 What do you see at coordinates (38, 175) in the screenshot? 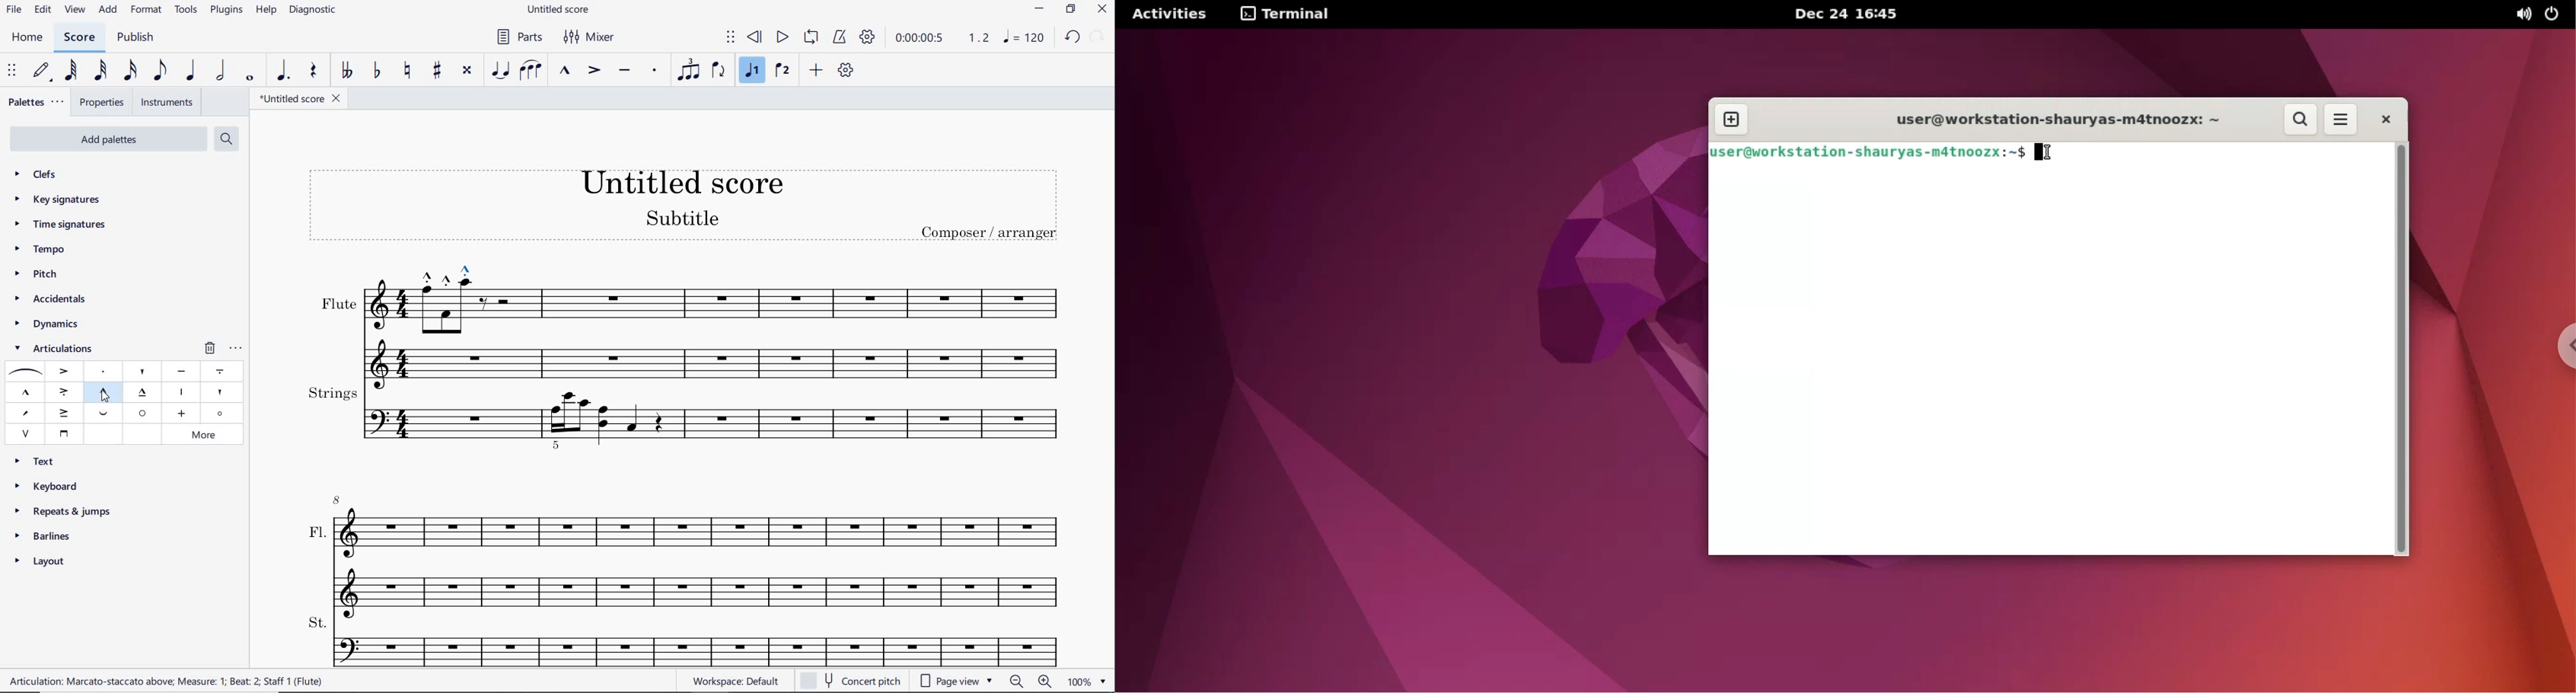
I see `clefs` at bounding box center [38, 175].